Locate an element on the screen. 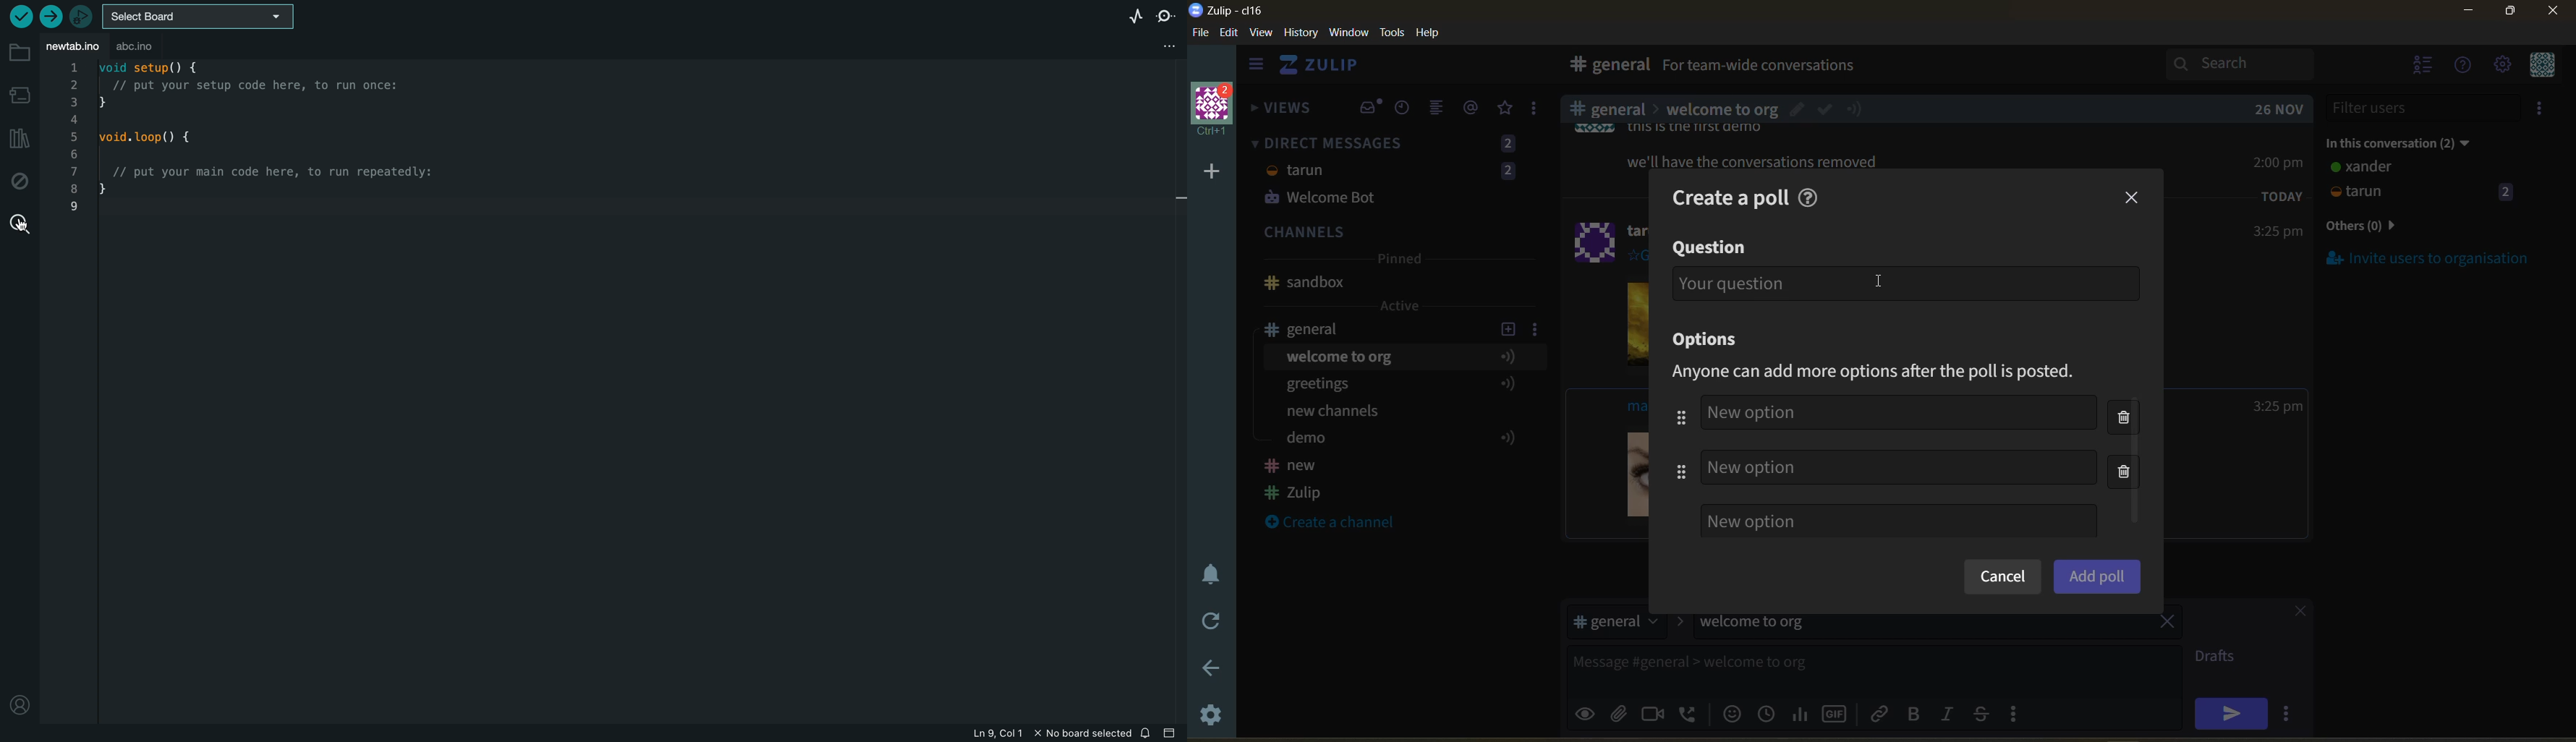 Image resolution: width=2576 pixels, height=756 pixels. 26 nov is located at coordinates (2279, 109).